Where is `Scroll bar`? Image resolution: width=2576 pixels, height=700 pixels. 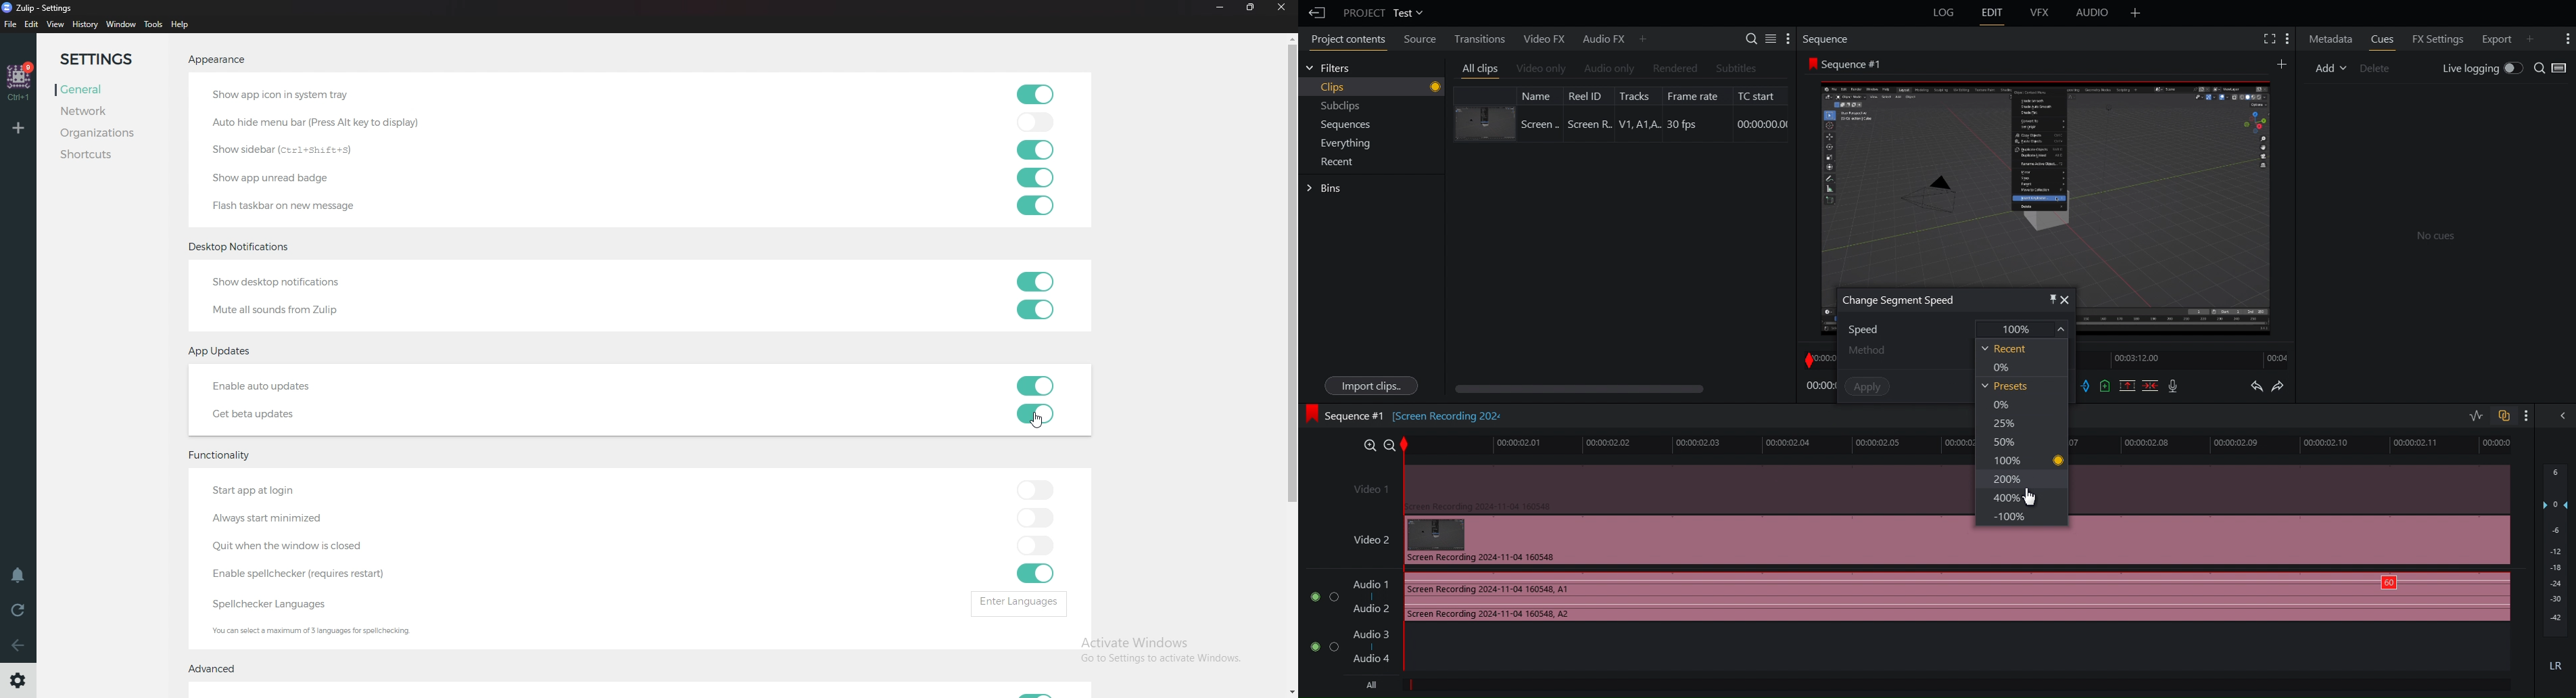 Scroll bar is located at coordinates (1290, 277).